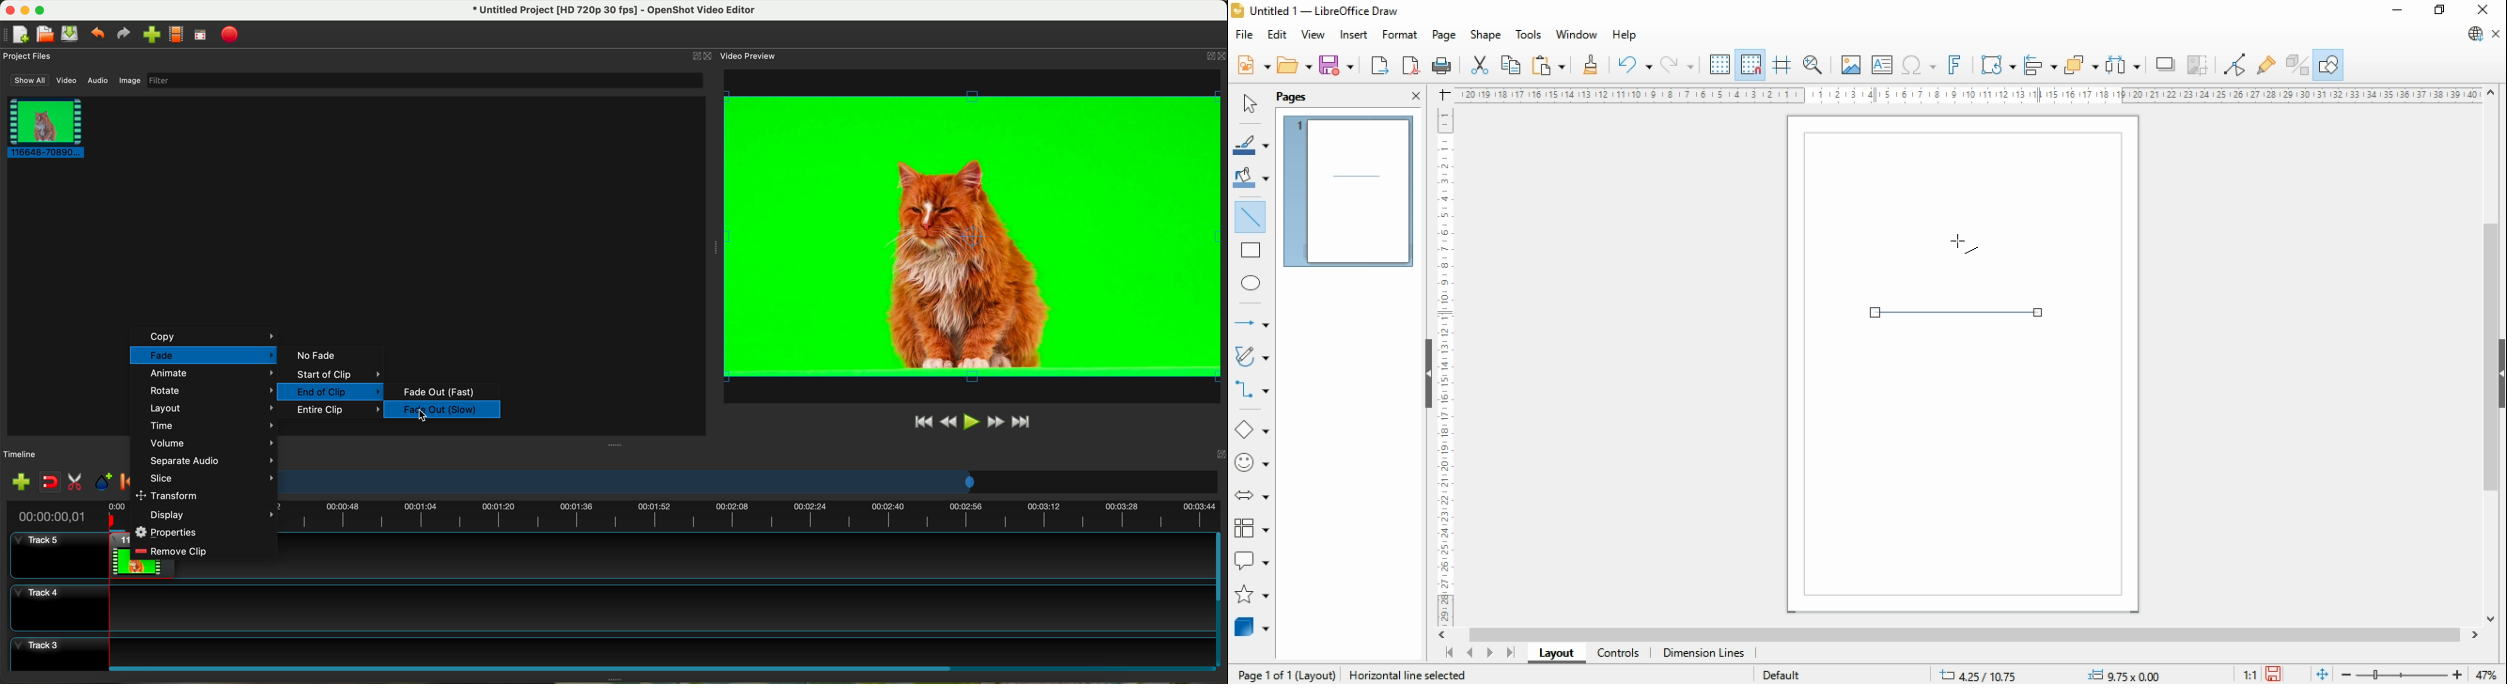  Describe the element at coordinates (1251, 463) in the screenshot. I see `symbol shapes` at that location.